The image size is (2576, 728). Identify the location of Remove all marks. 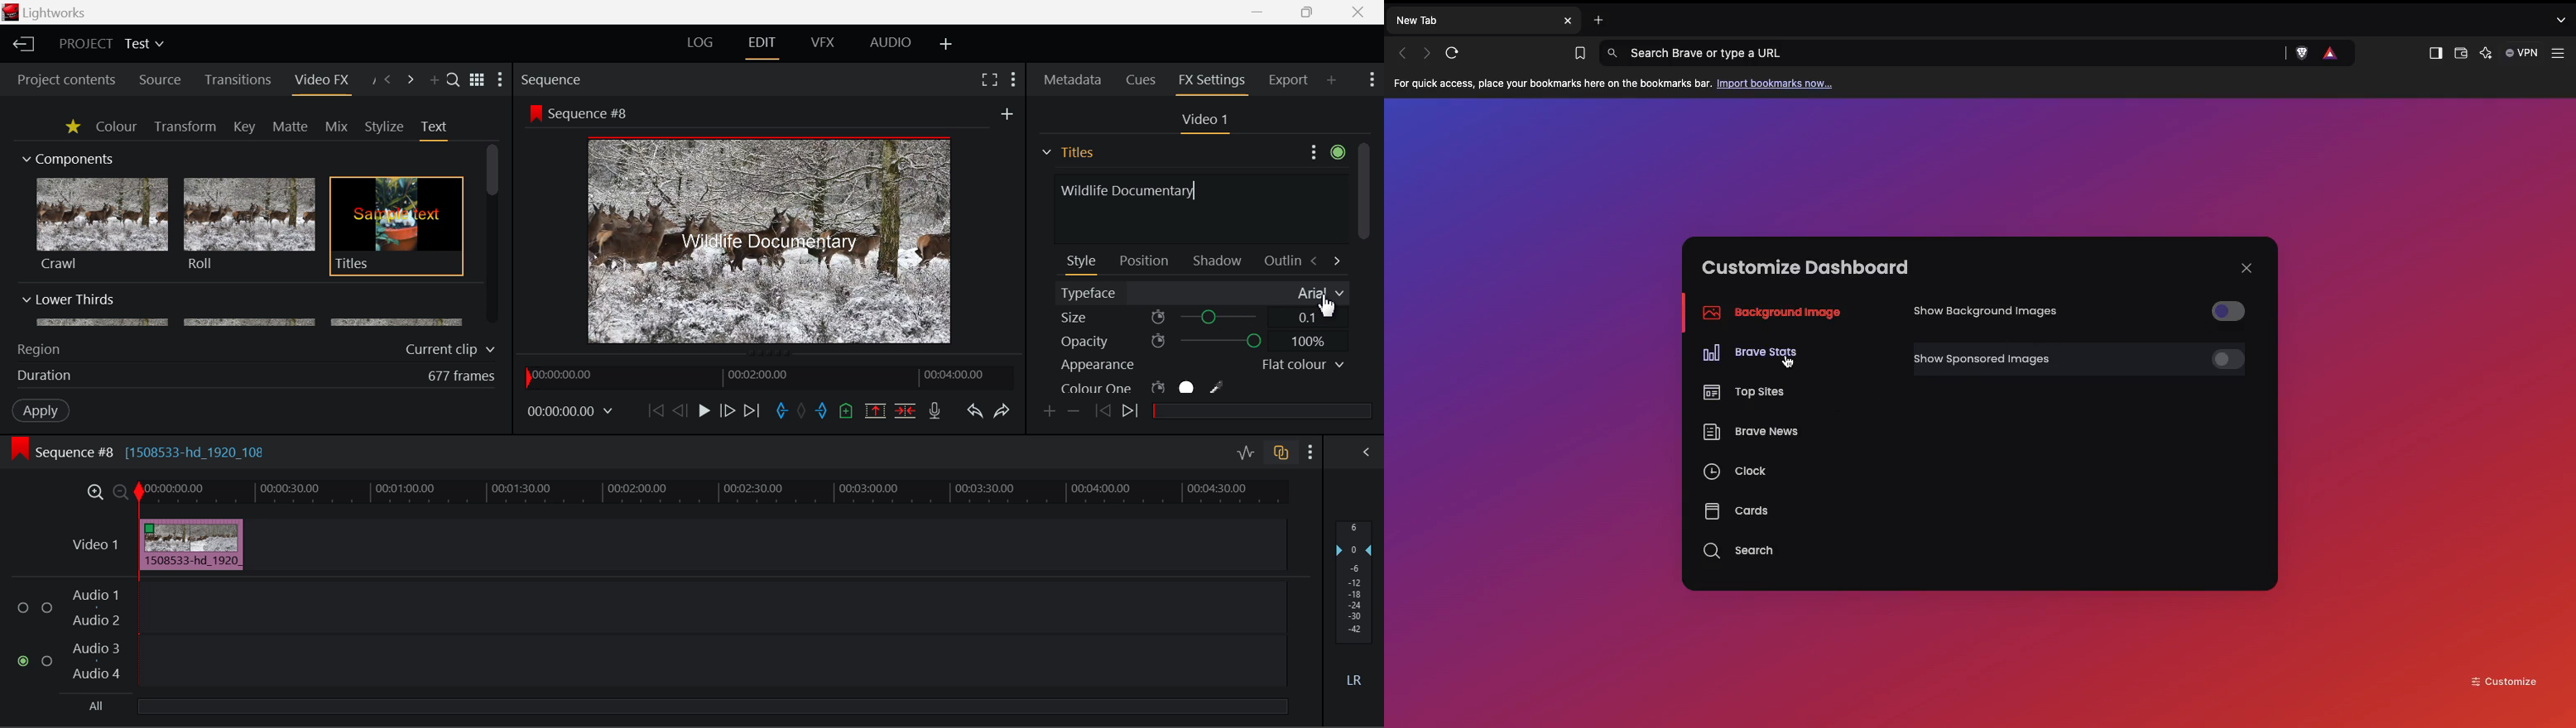
(803, 412).